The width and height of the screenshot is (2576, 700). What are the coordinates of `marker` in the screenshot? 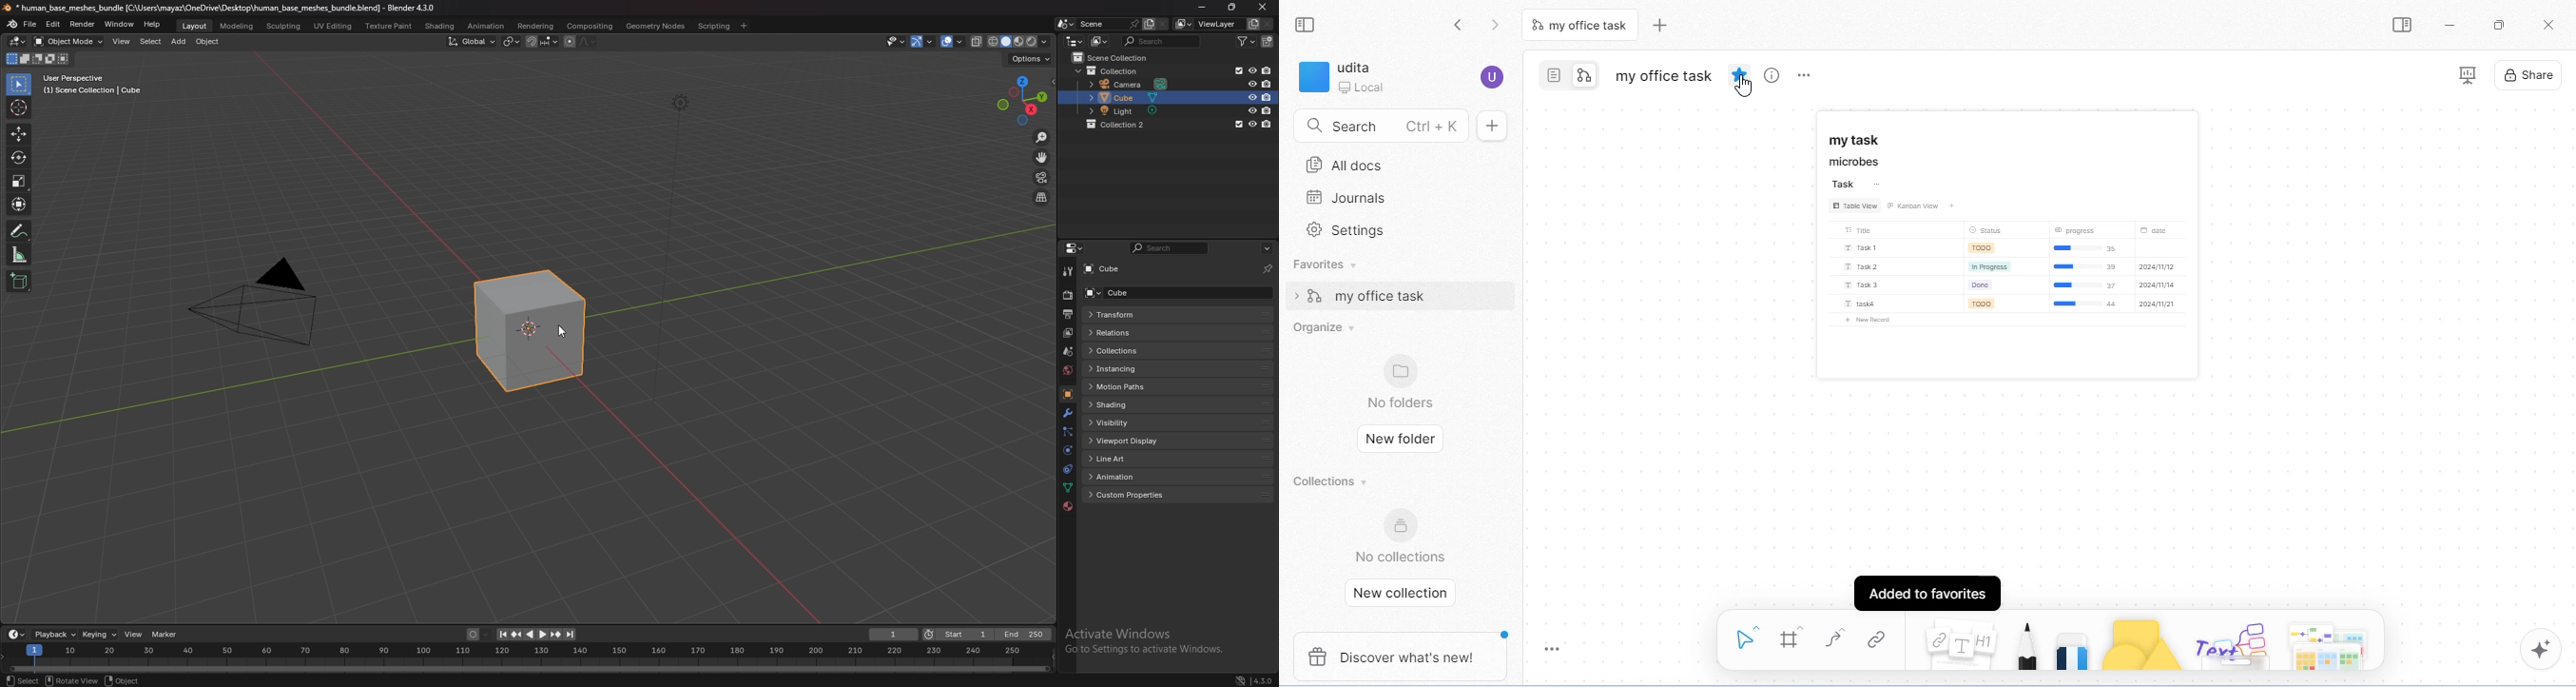 It's located at (166, 634).